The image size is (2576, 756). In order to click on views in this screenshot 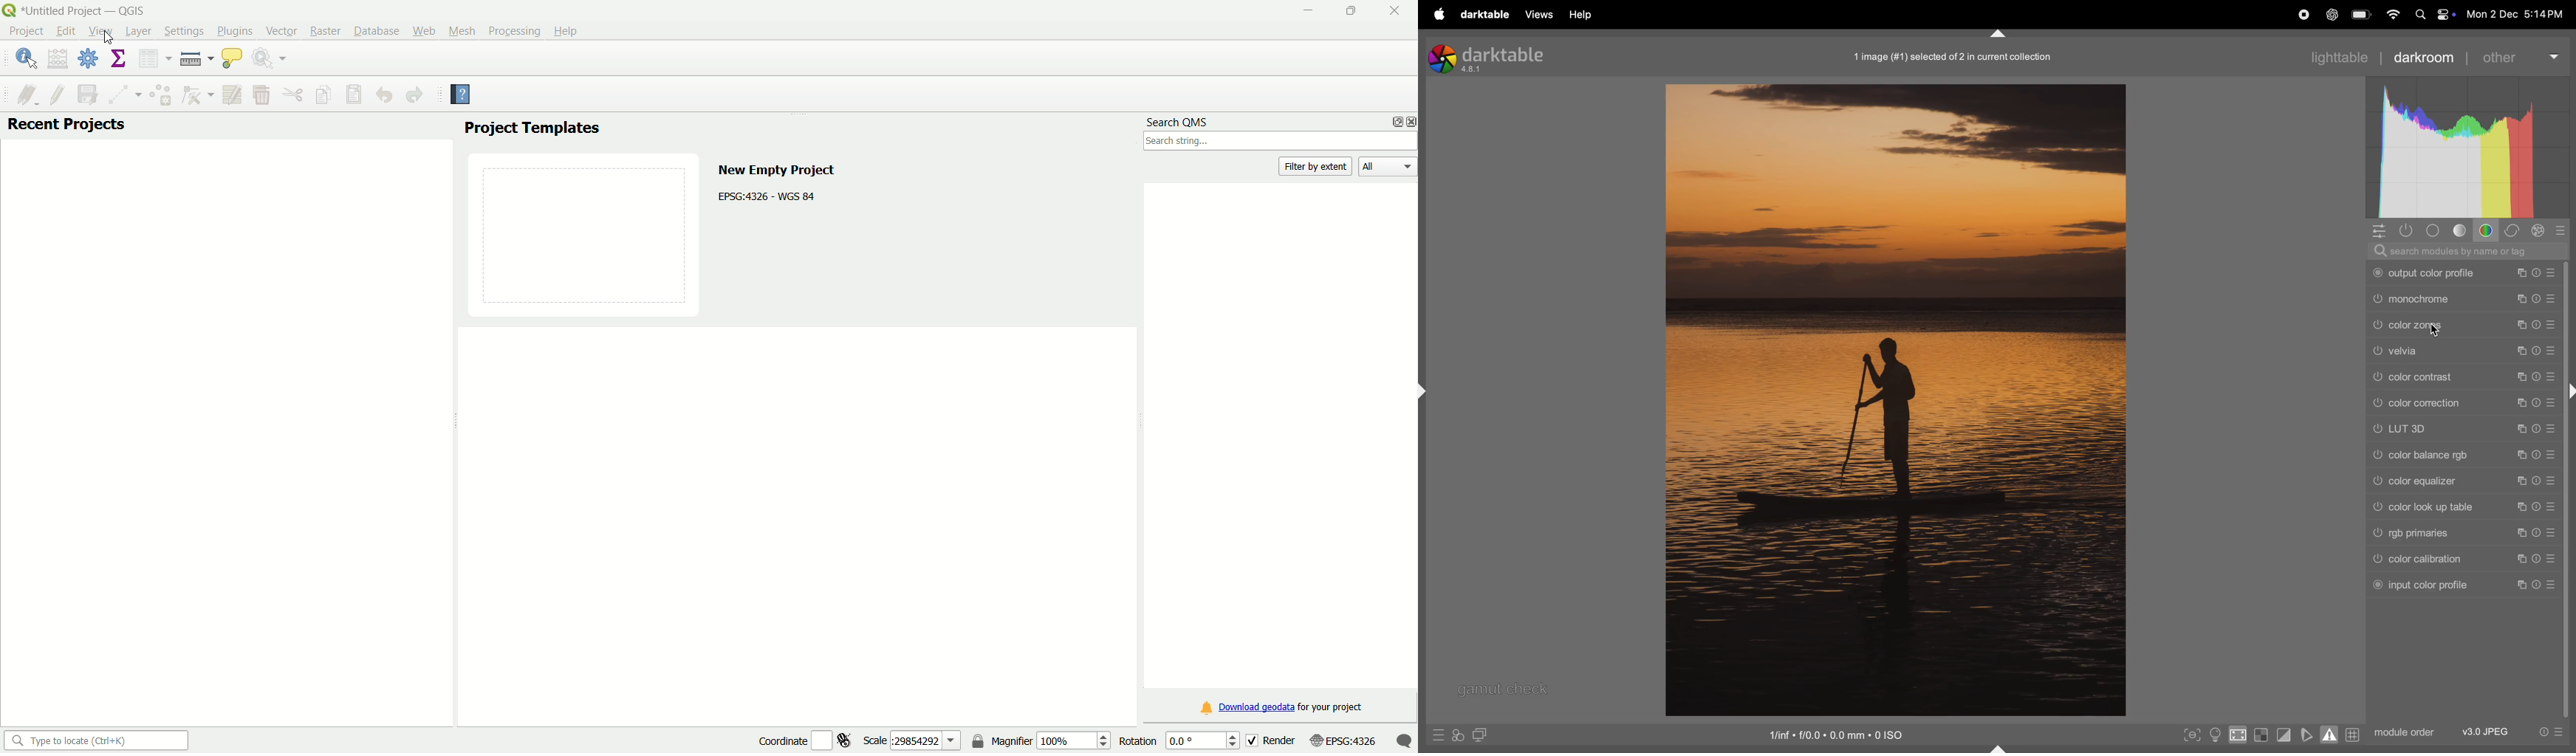, I will do `click(1541, 15)`.